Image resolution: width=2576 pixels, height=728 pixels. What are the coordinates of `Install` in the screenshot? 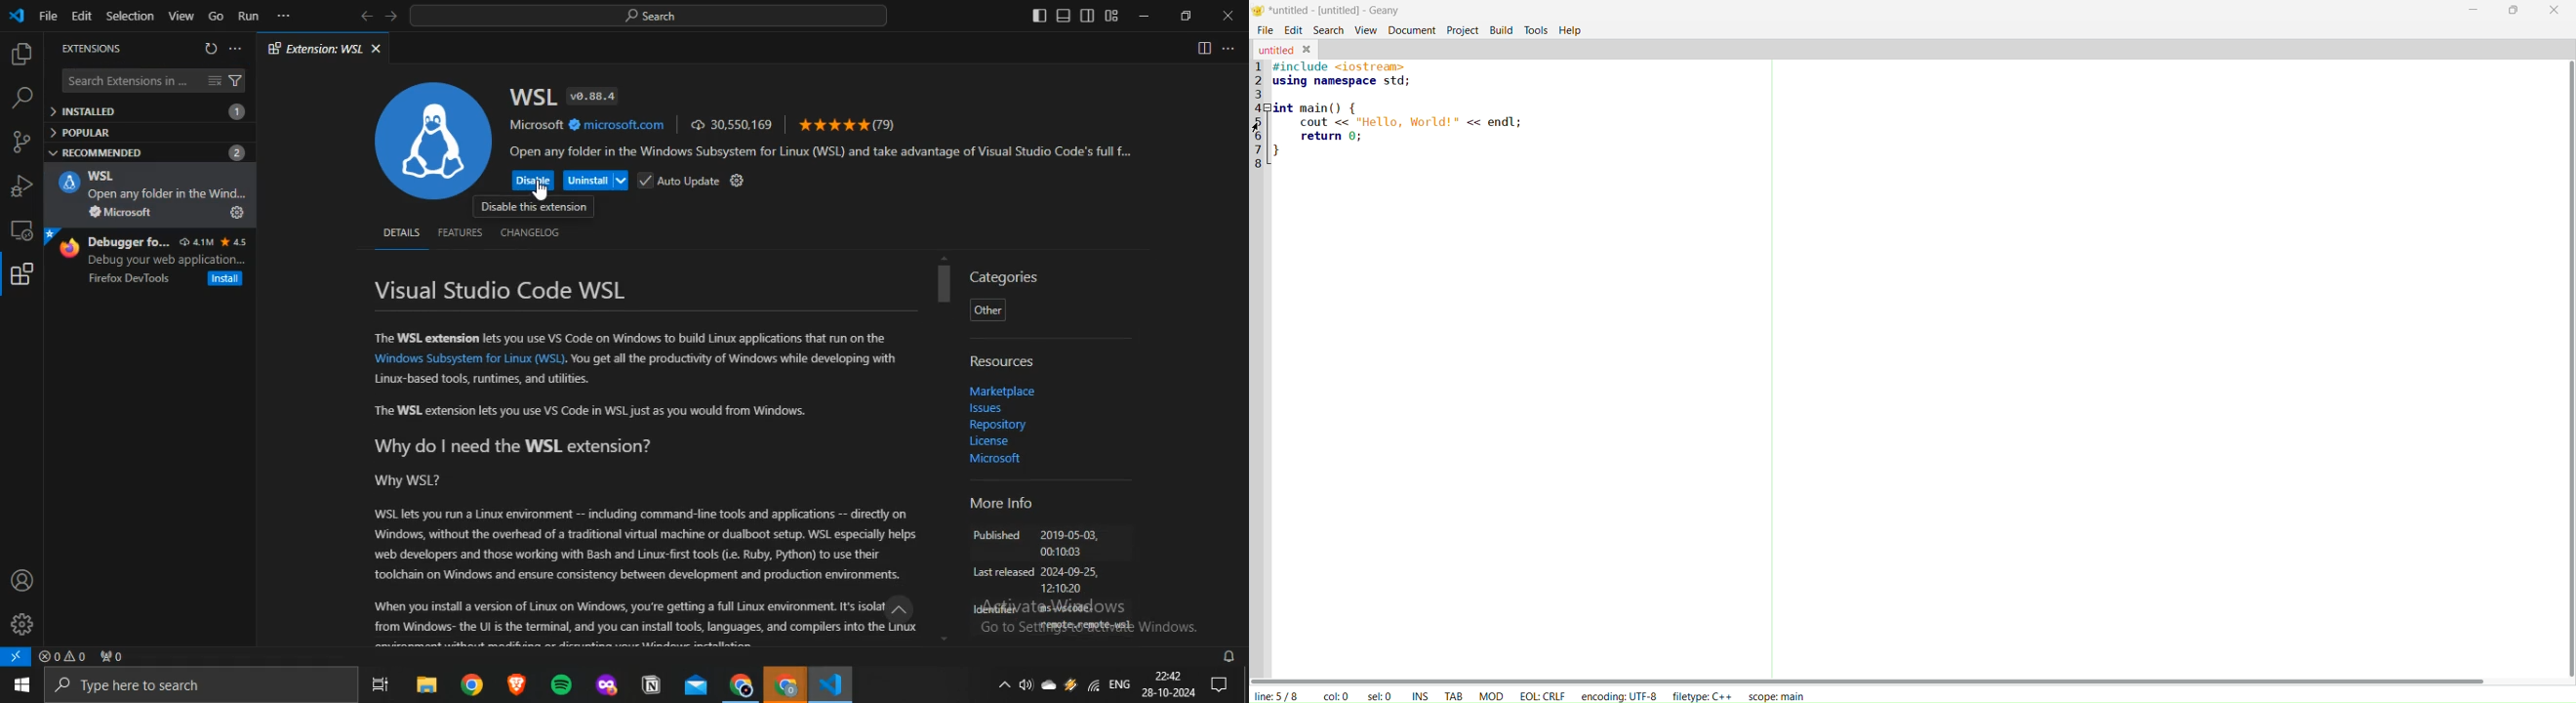 It's located at (226, 278).